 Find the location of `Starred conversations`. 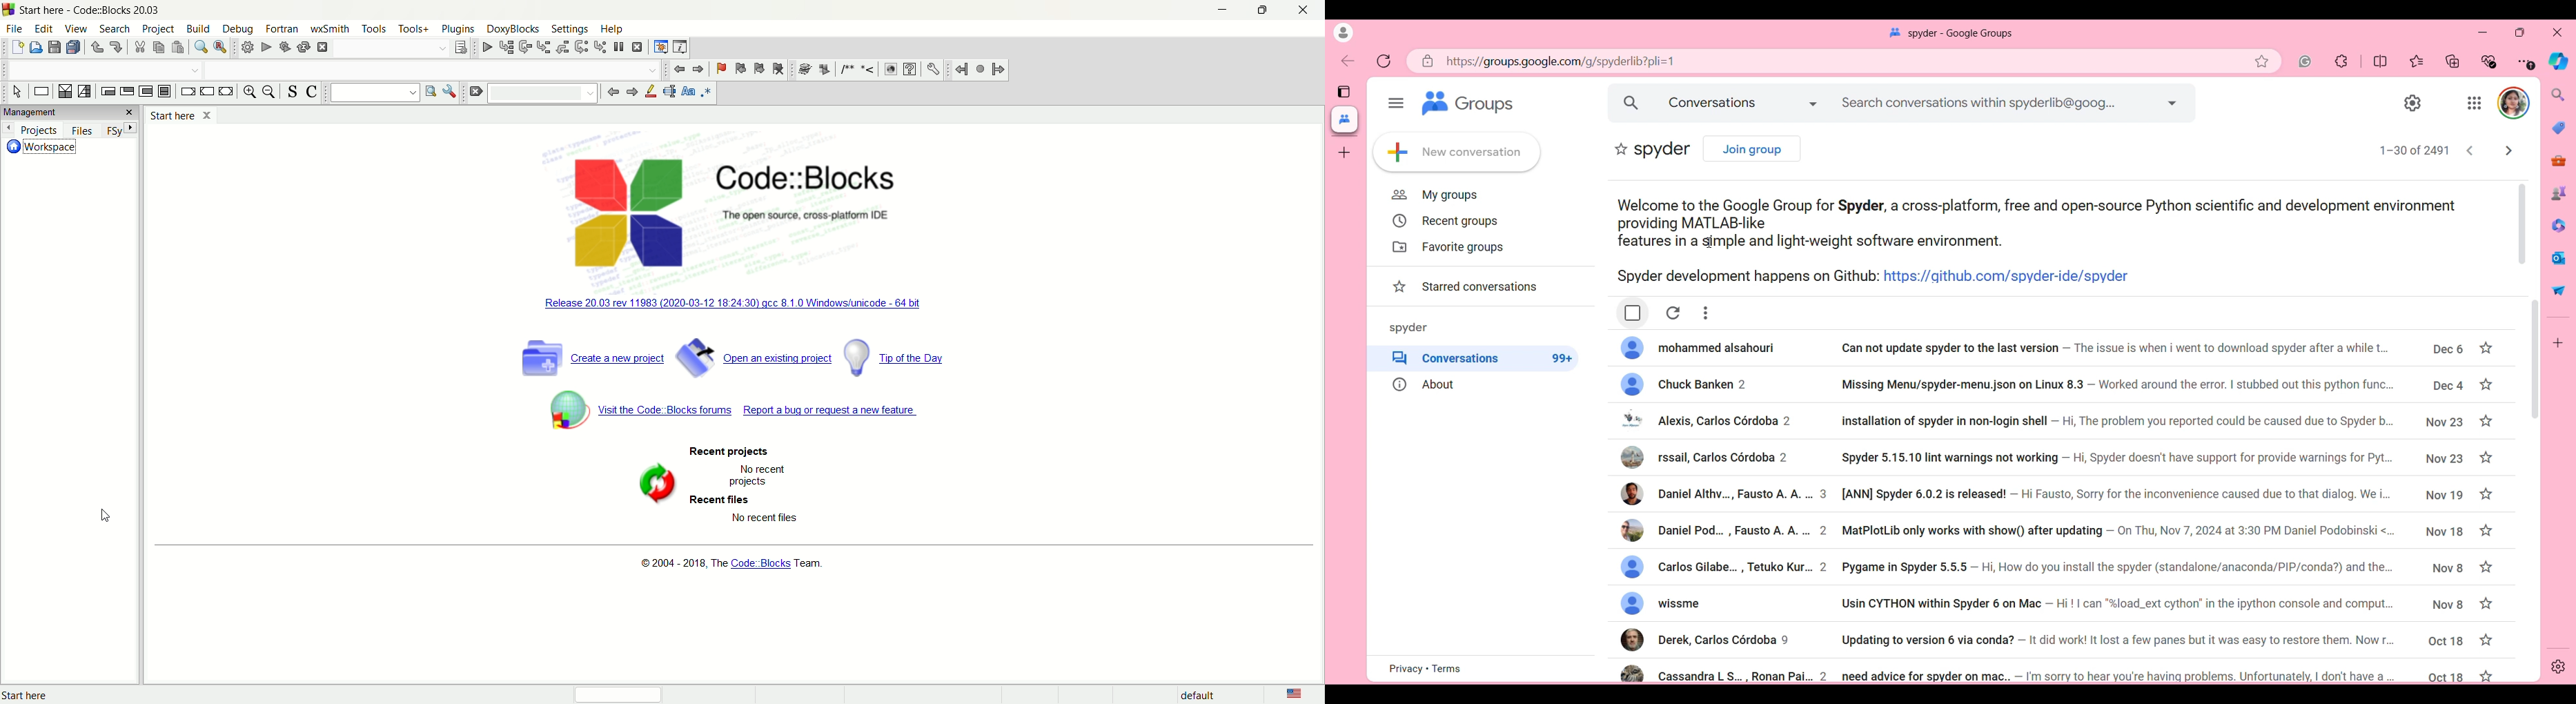

Starred conversations is located at coordinates (1463, 287).